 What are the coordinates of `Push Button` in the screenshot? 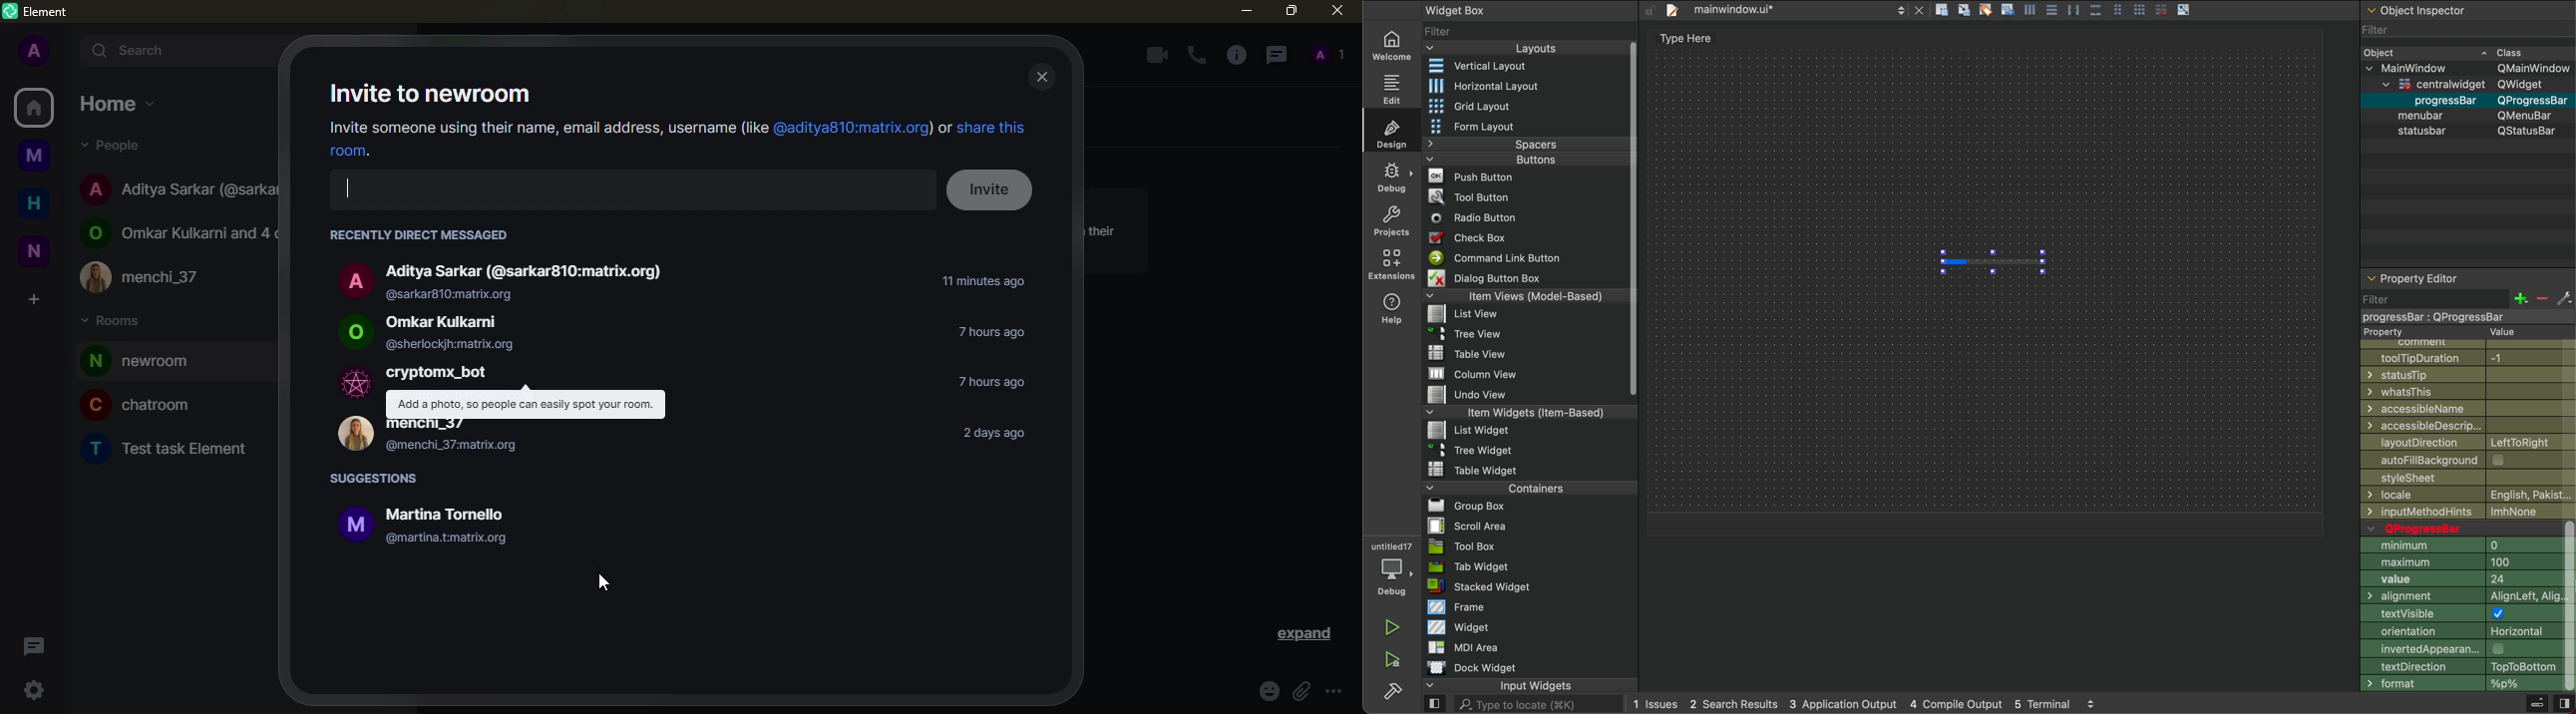 It's located at (1474, 175).